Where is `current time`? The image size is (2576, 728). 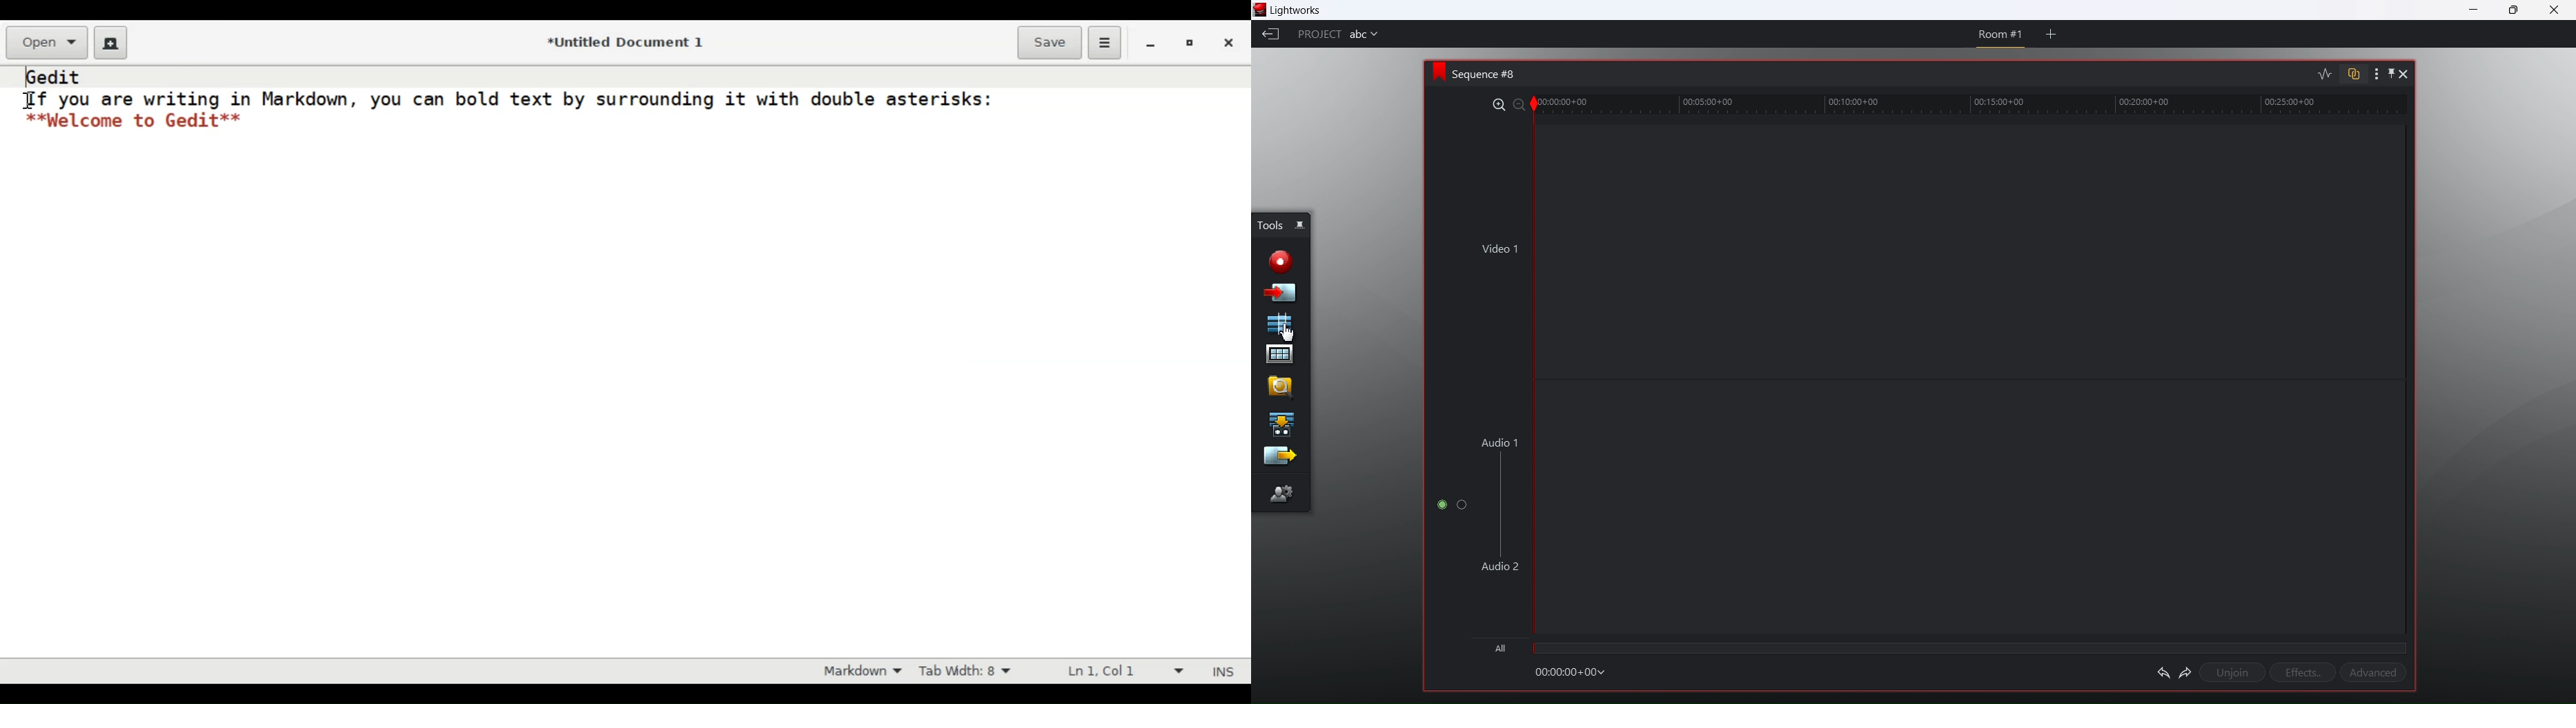
current time is located at coordinates (1575, 672).